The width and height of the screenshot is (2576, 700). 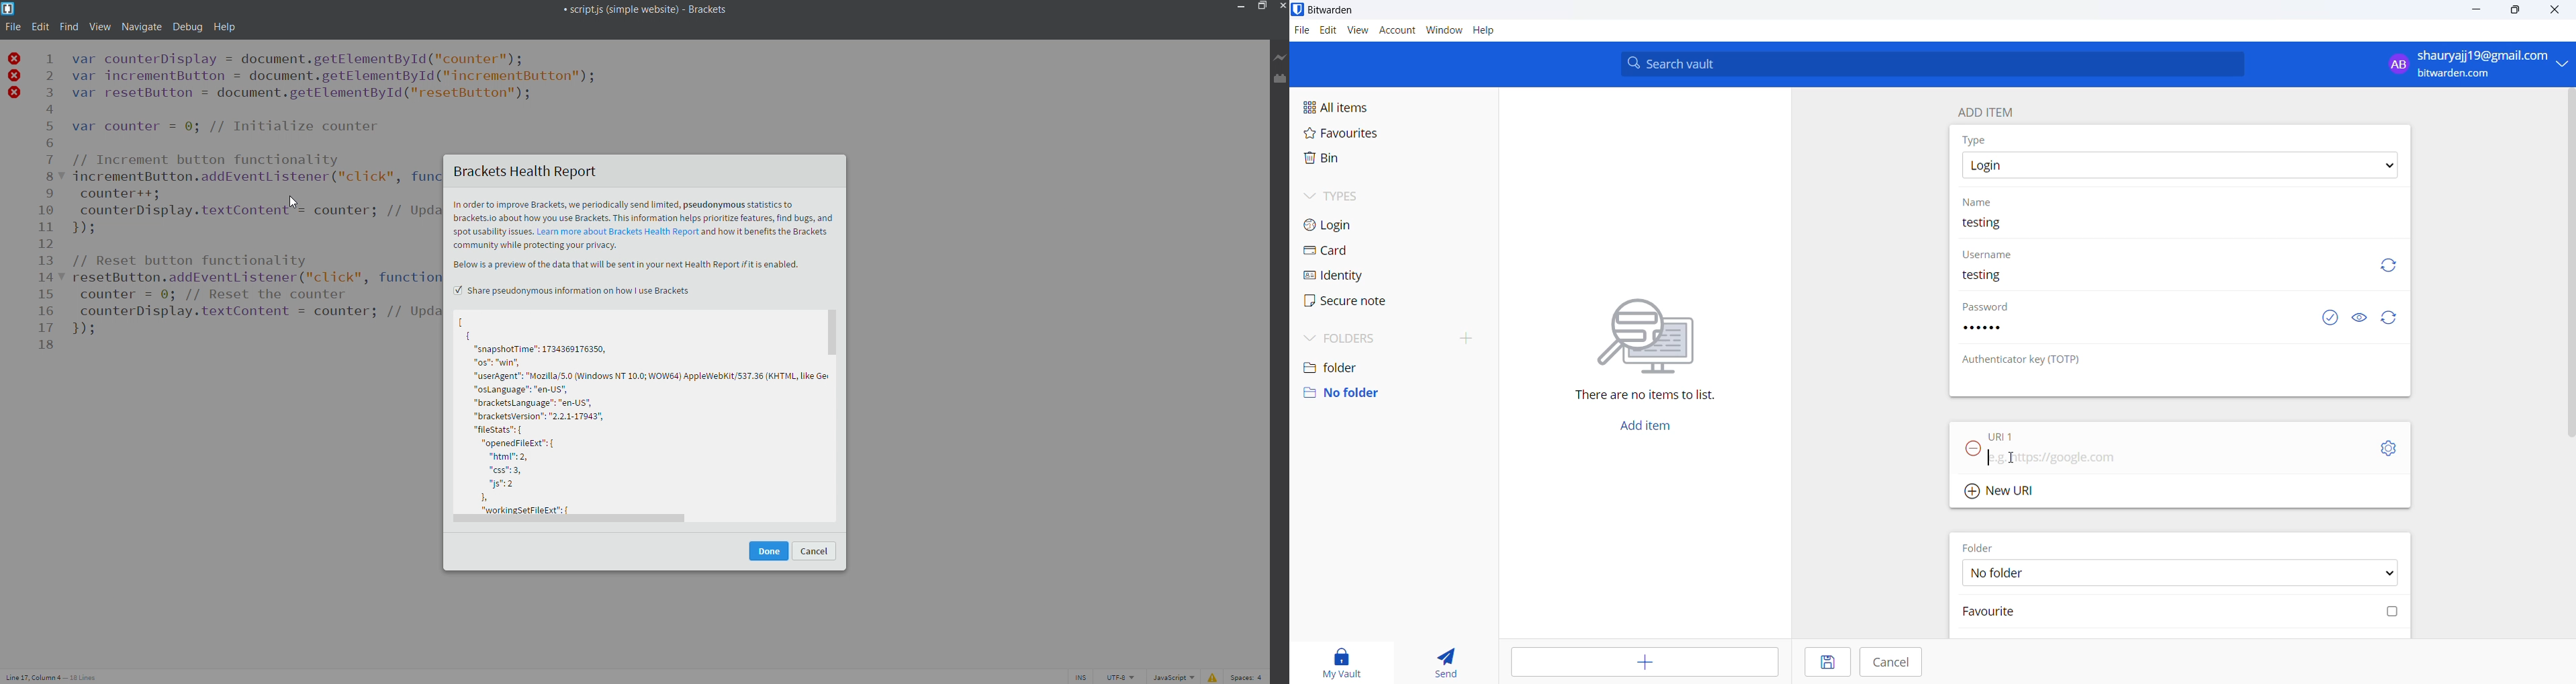 What do you see at coordinates (2362, 315) in the screenshot?
I see `show or hide` at bounding box center [2362, 315].